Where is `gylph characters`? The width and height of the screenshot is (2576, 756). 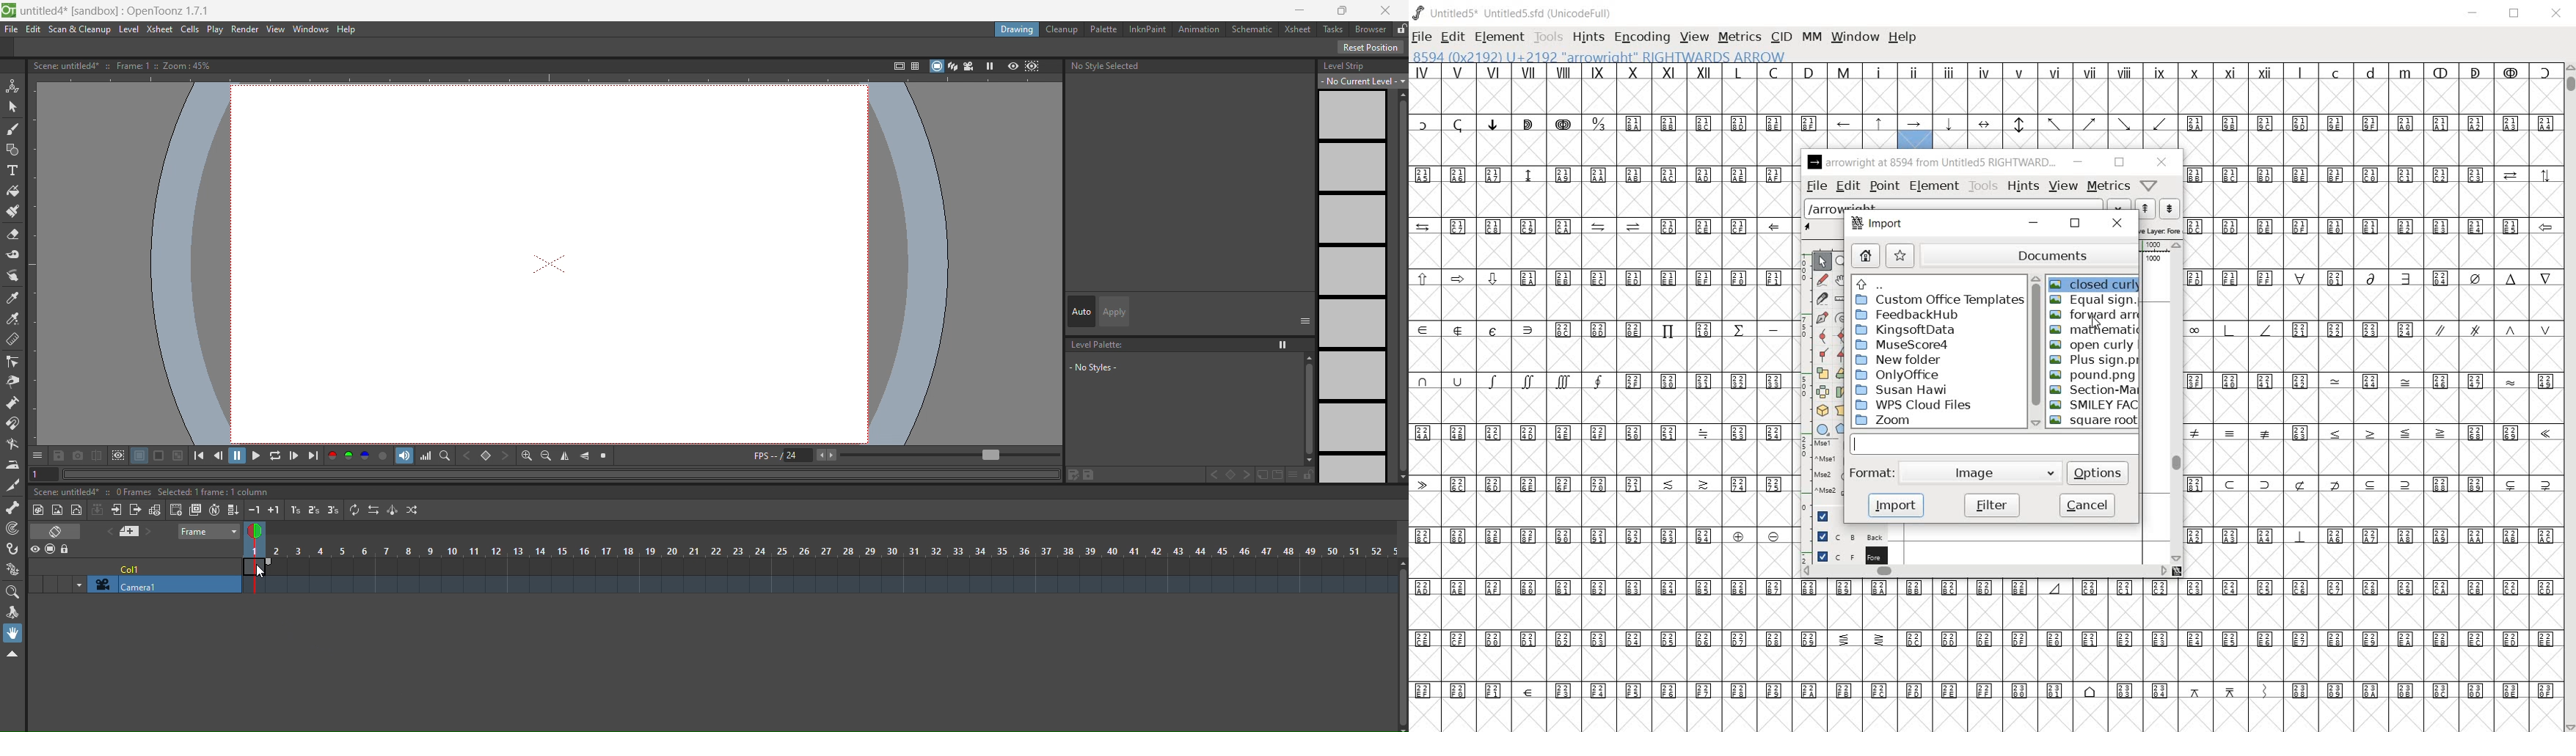
gylph characters is located at coordinates (1916, 88).